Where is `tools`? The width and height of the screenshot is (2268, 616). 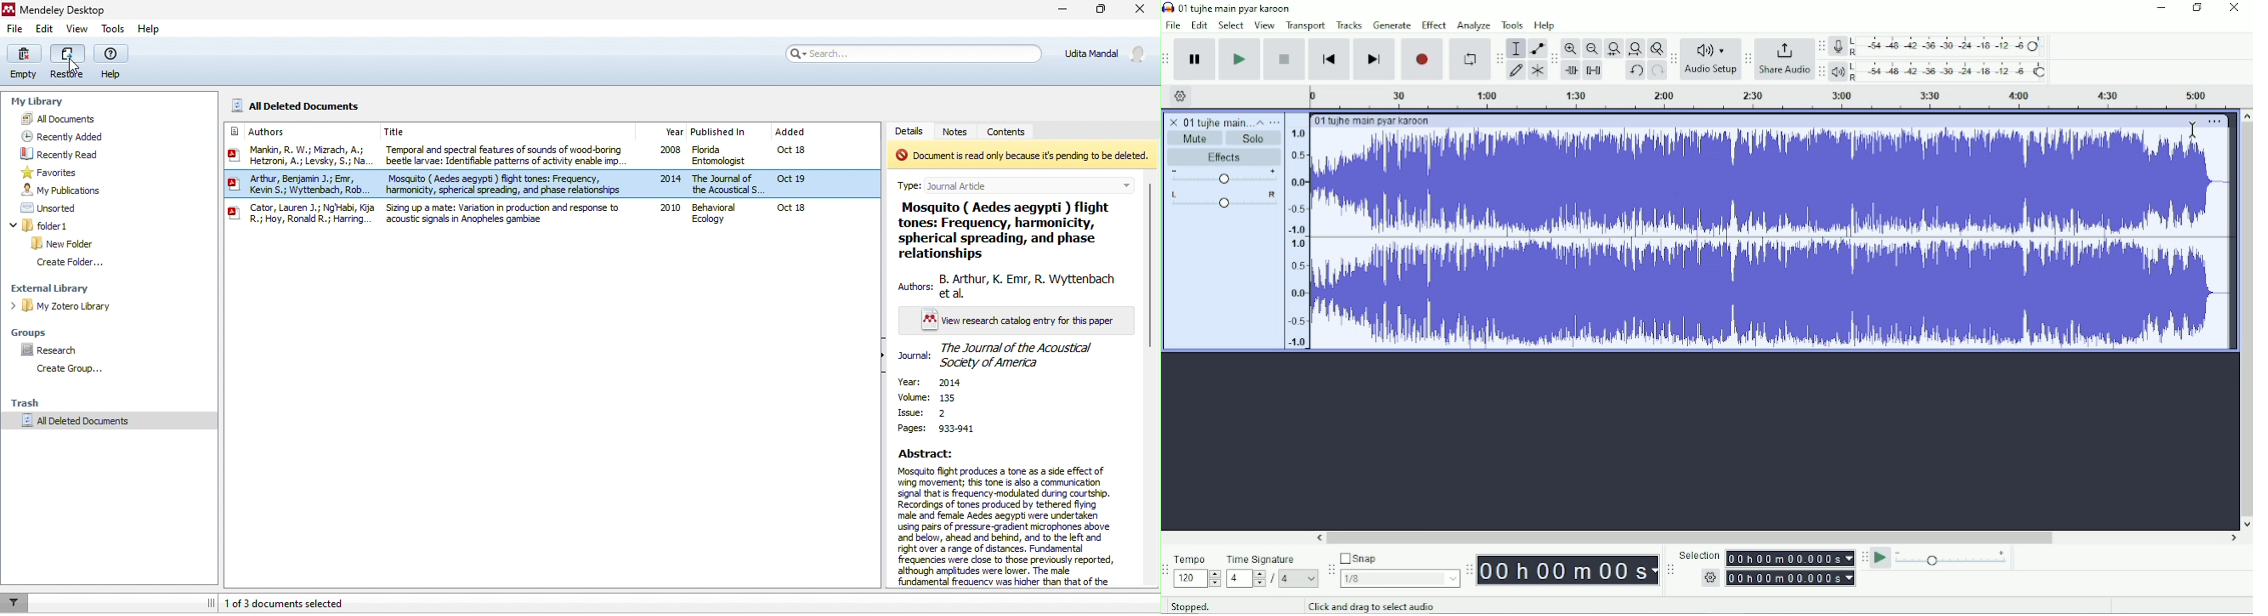
tools is located at coordinates (117, 29).